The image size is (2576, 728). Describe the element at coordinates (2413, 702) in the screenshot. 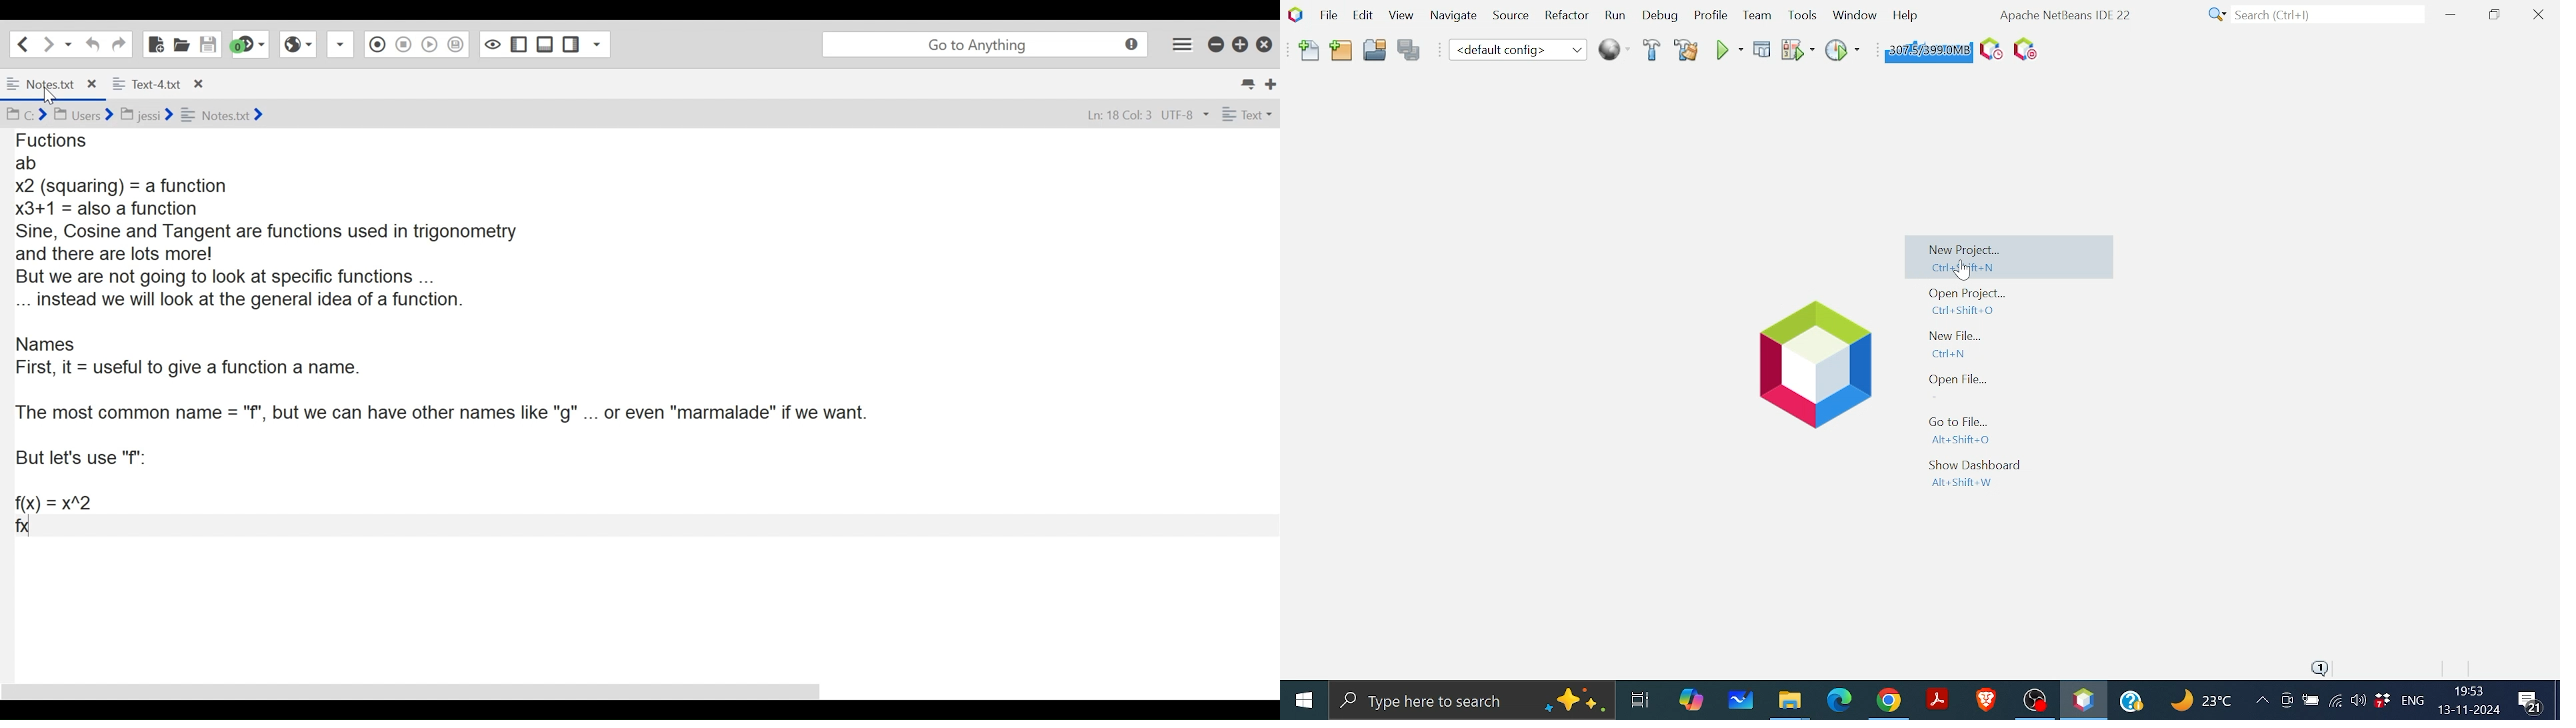

I see `languge` at that location.